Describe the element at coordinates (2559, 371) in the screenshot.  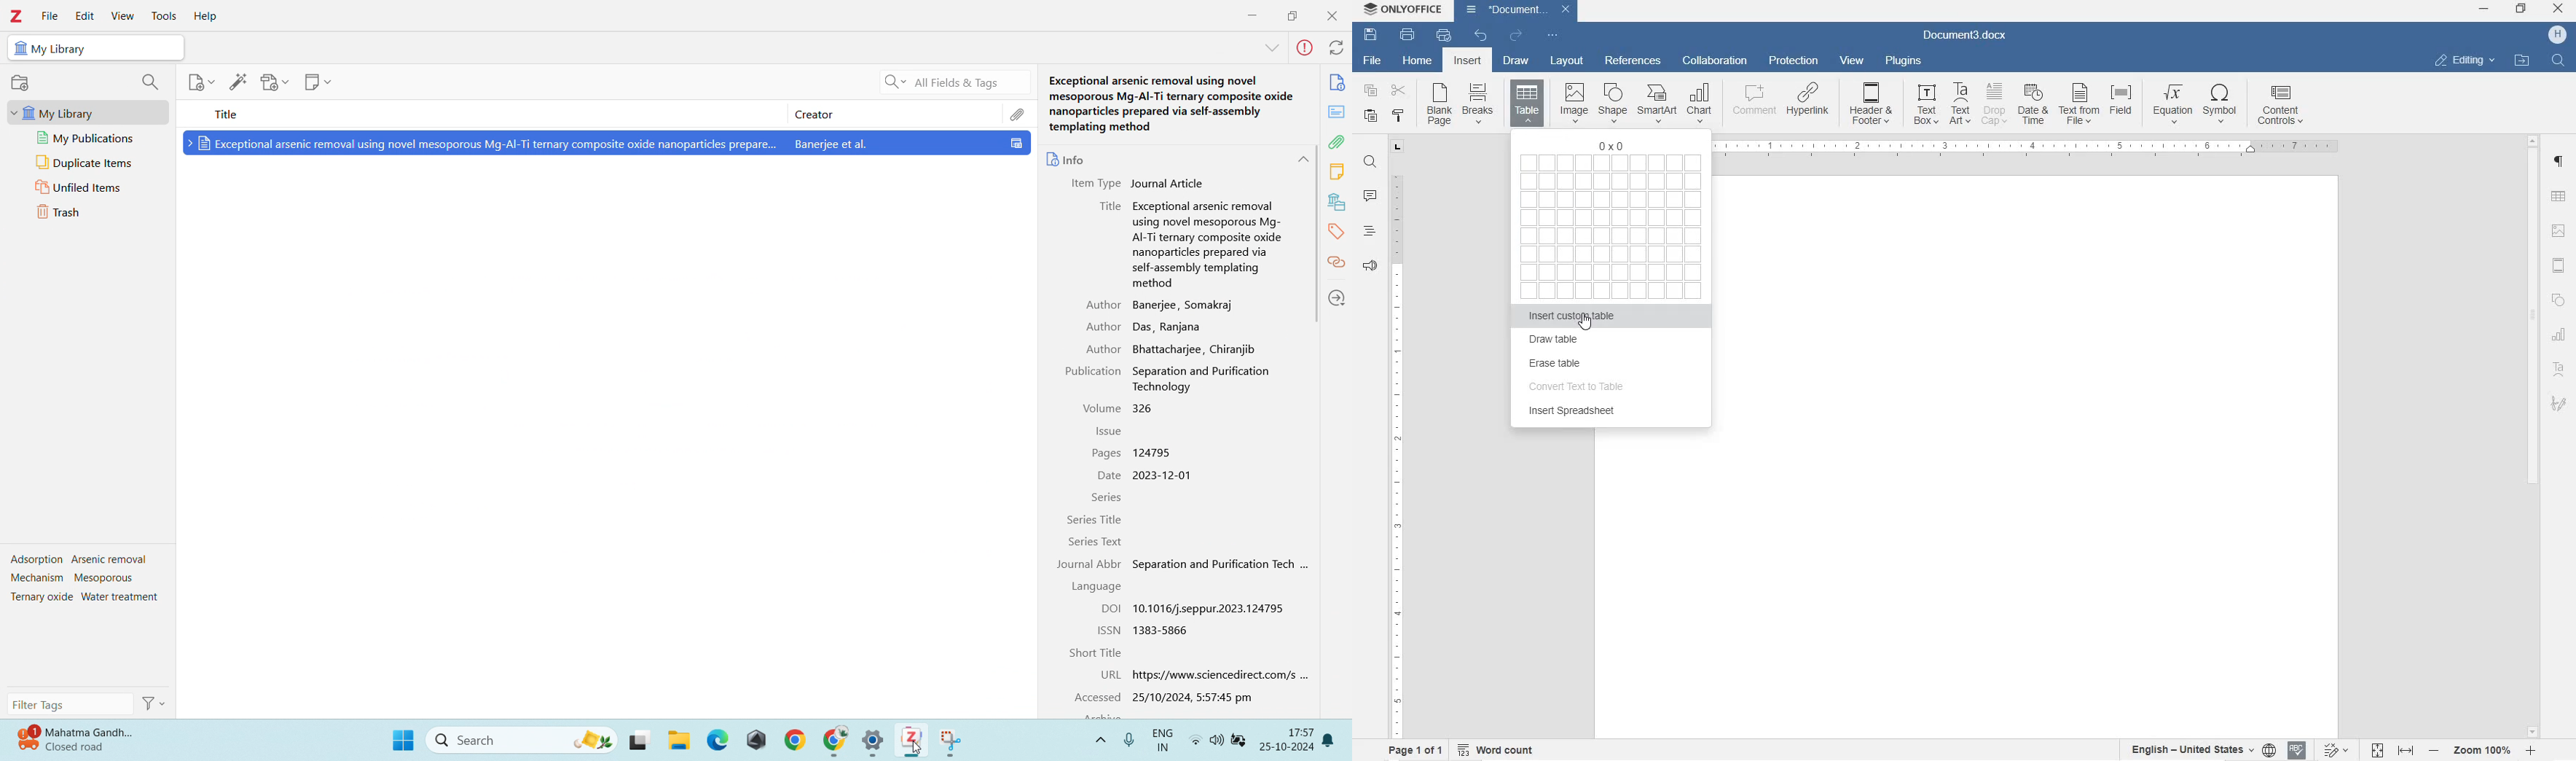
I see `TEXT ART` at that location.